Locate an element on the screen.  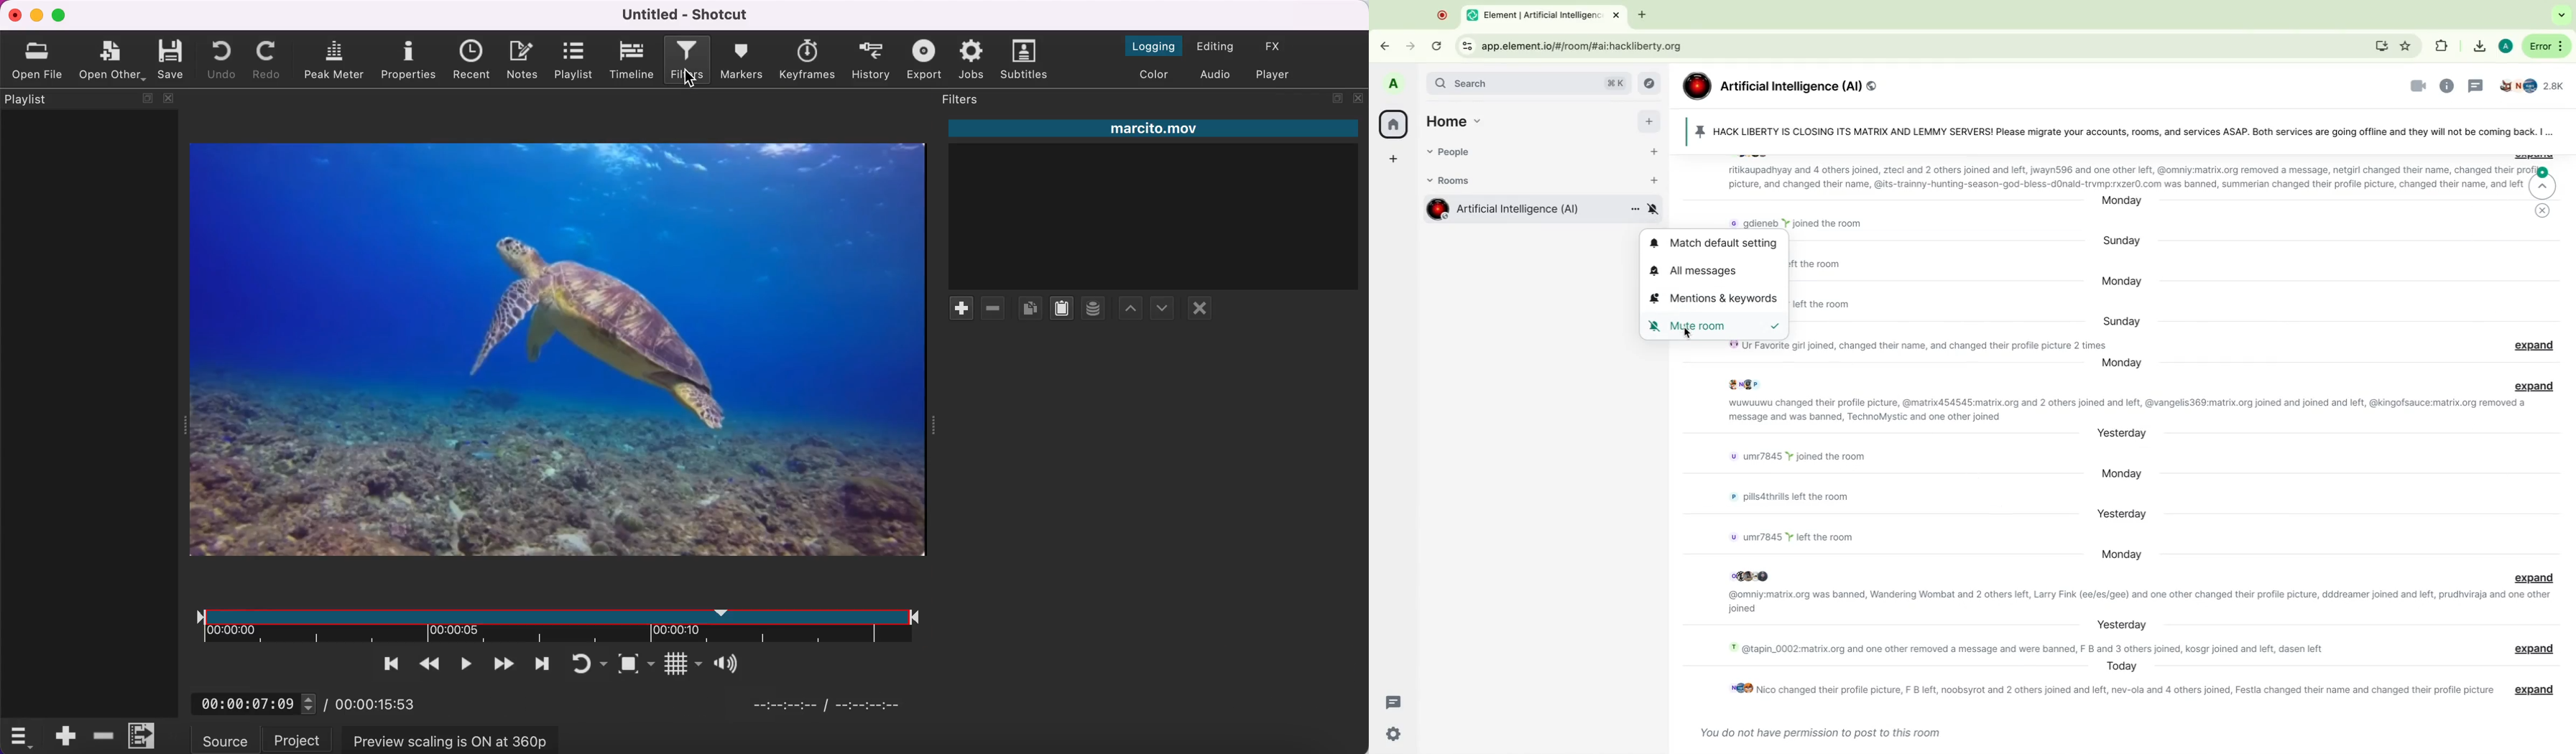
message is located at coordinates (1814, 458).